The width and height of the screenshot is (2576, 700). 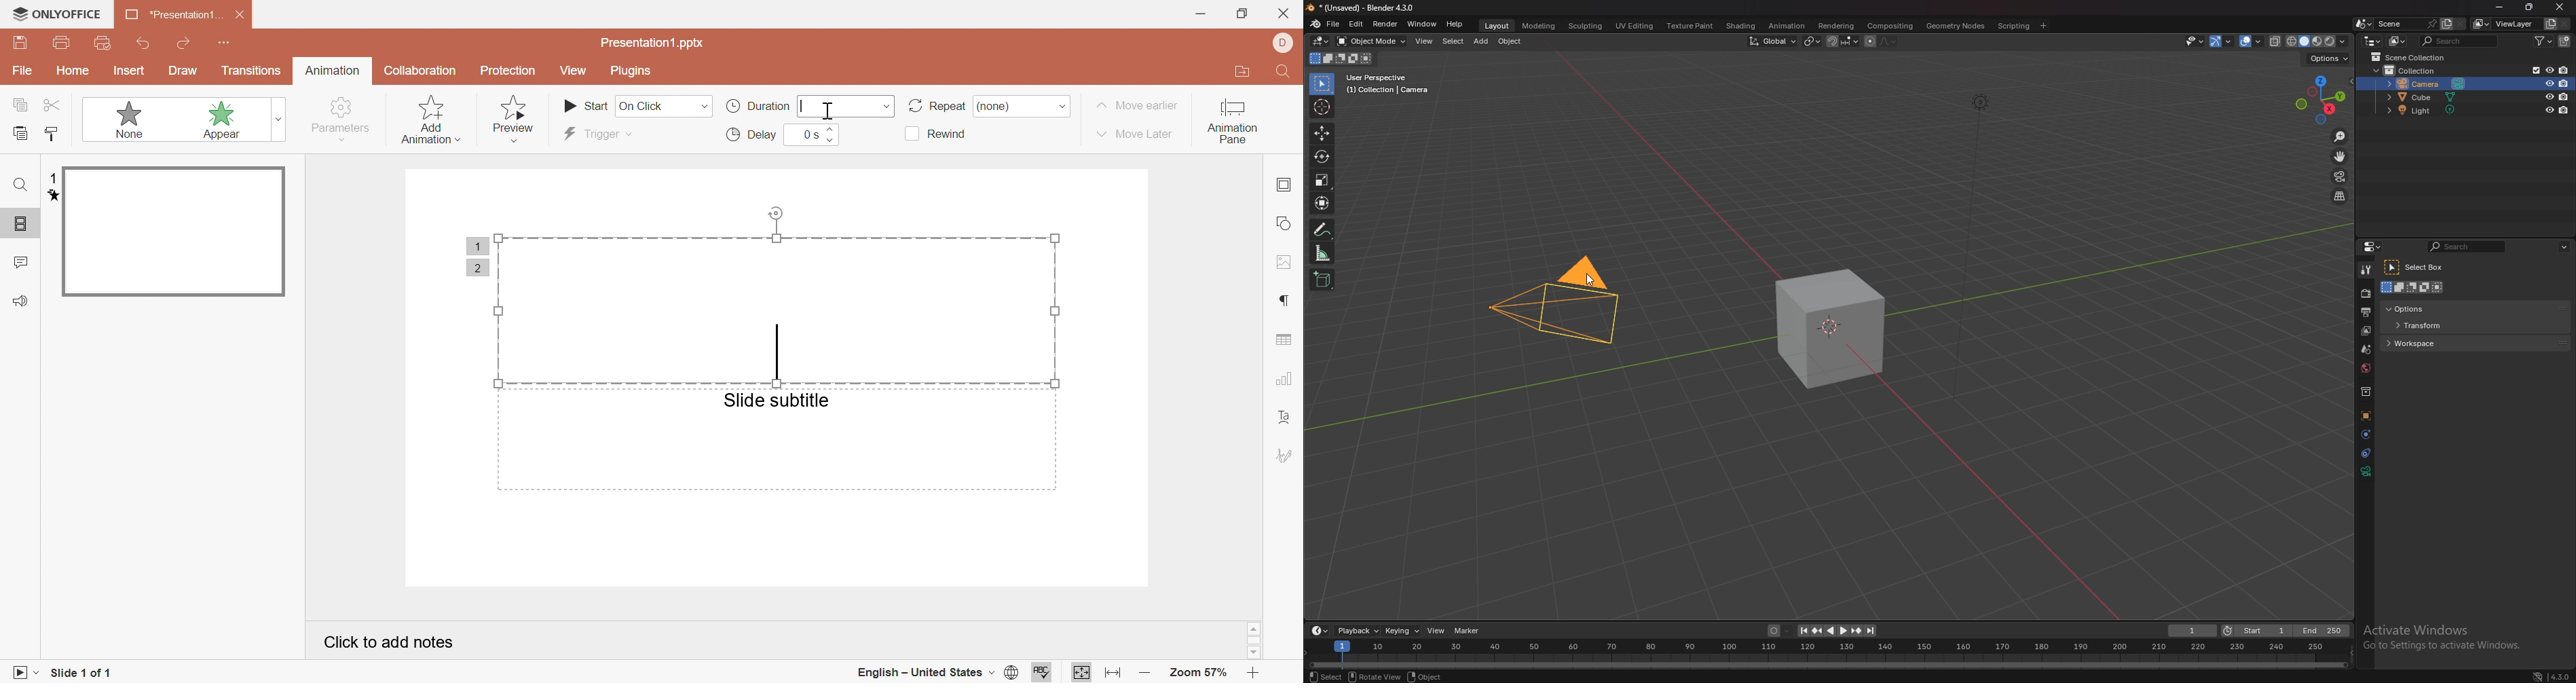 What do you see at coordinates (809, 134) in the screenshot?
I see `0s` at bounding box center [809, 134].